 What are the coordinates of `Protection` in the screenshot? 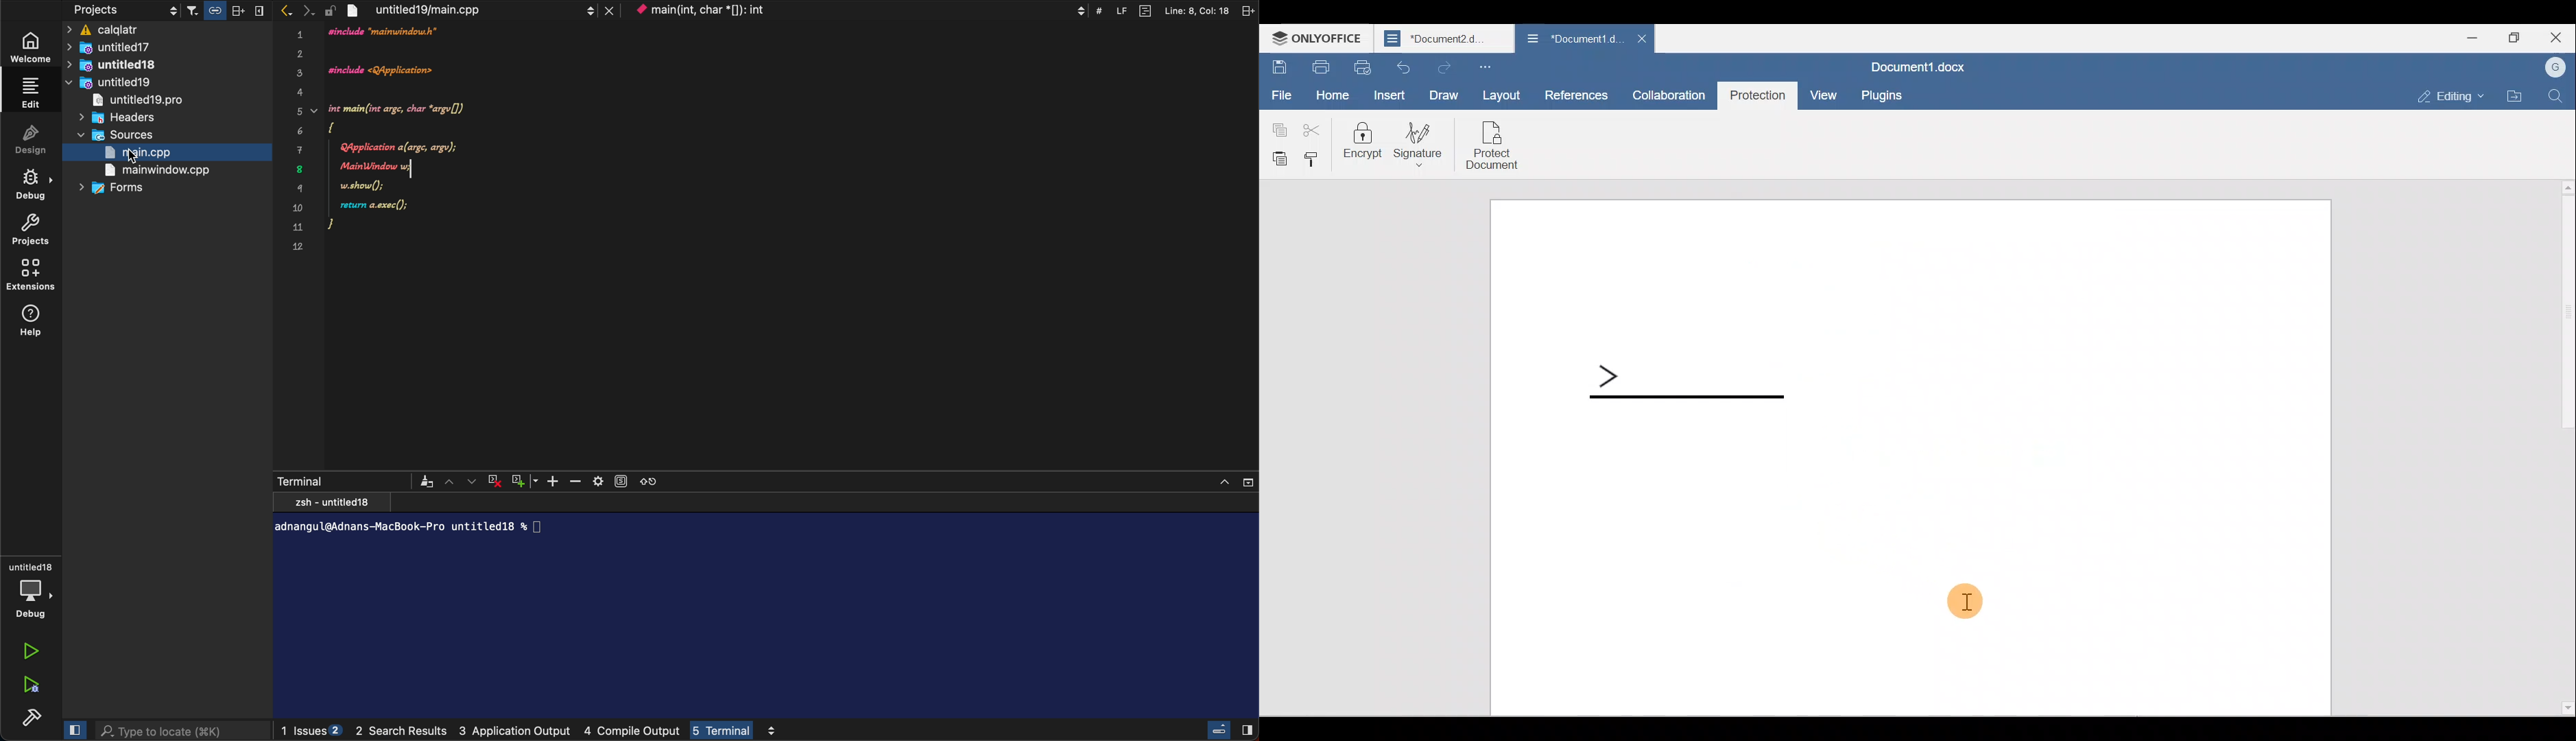 It's located at (1757, 96).